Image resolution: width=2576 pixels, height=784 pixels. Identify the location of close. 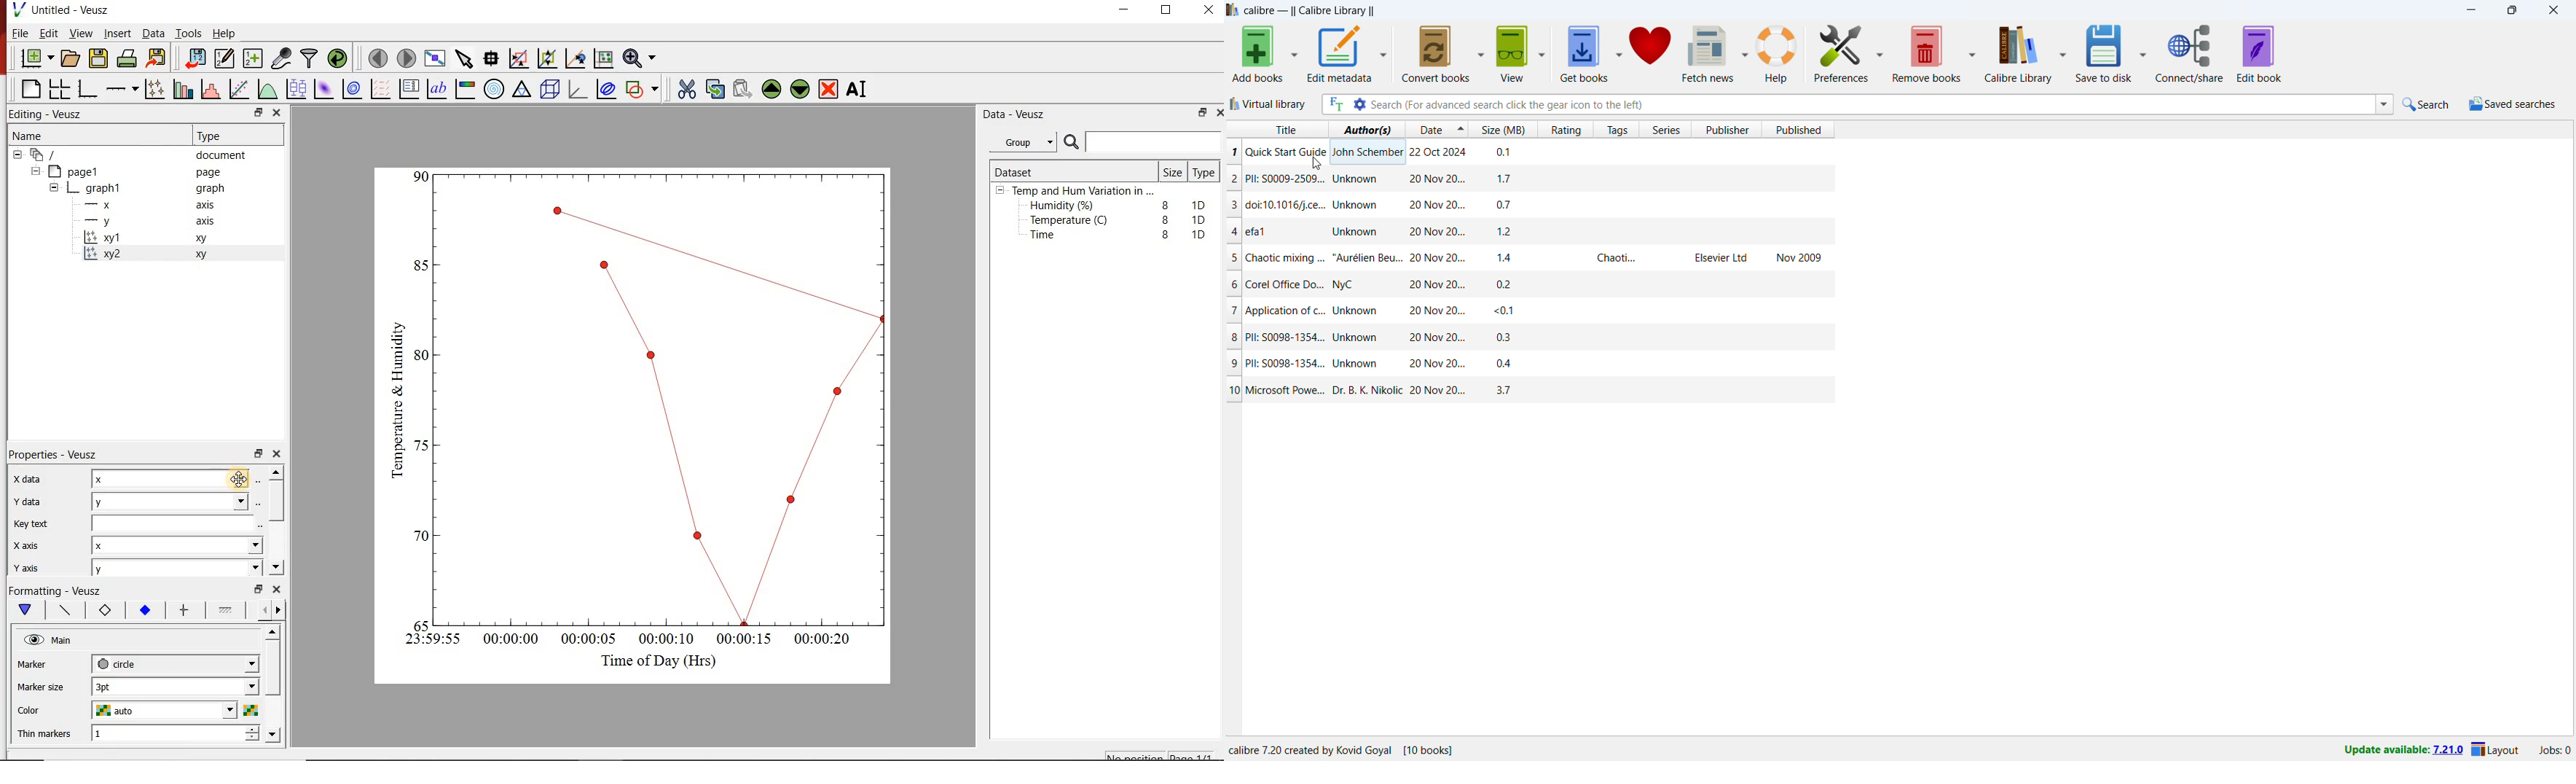
(278, 112).